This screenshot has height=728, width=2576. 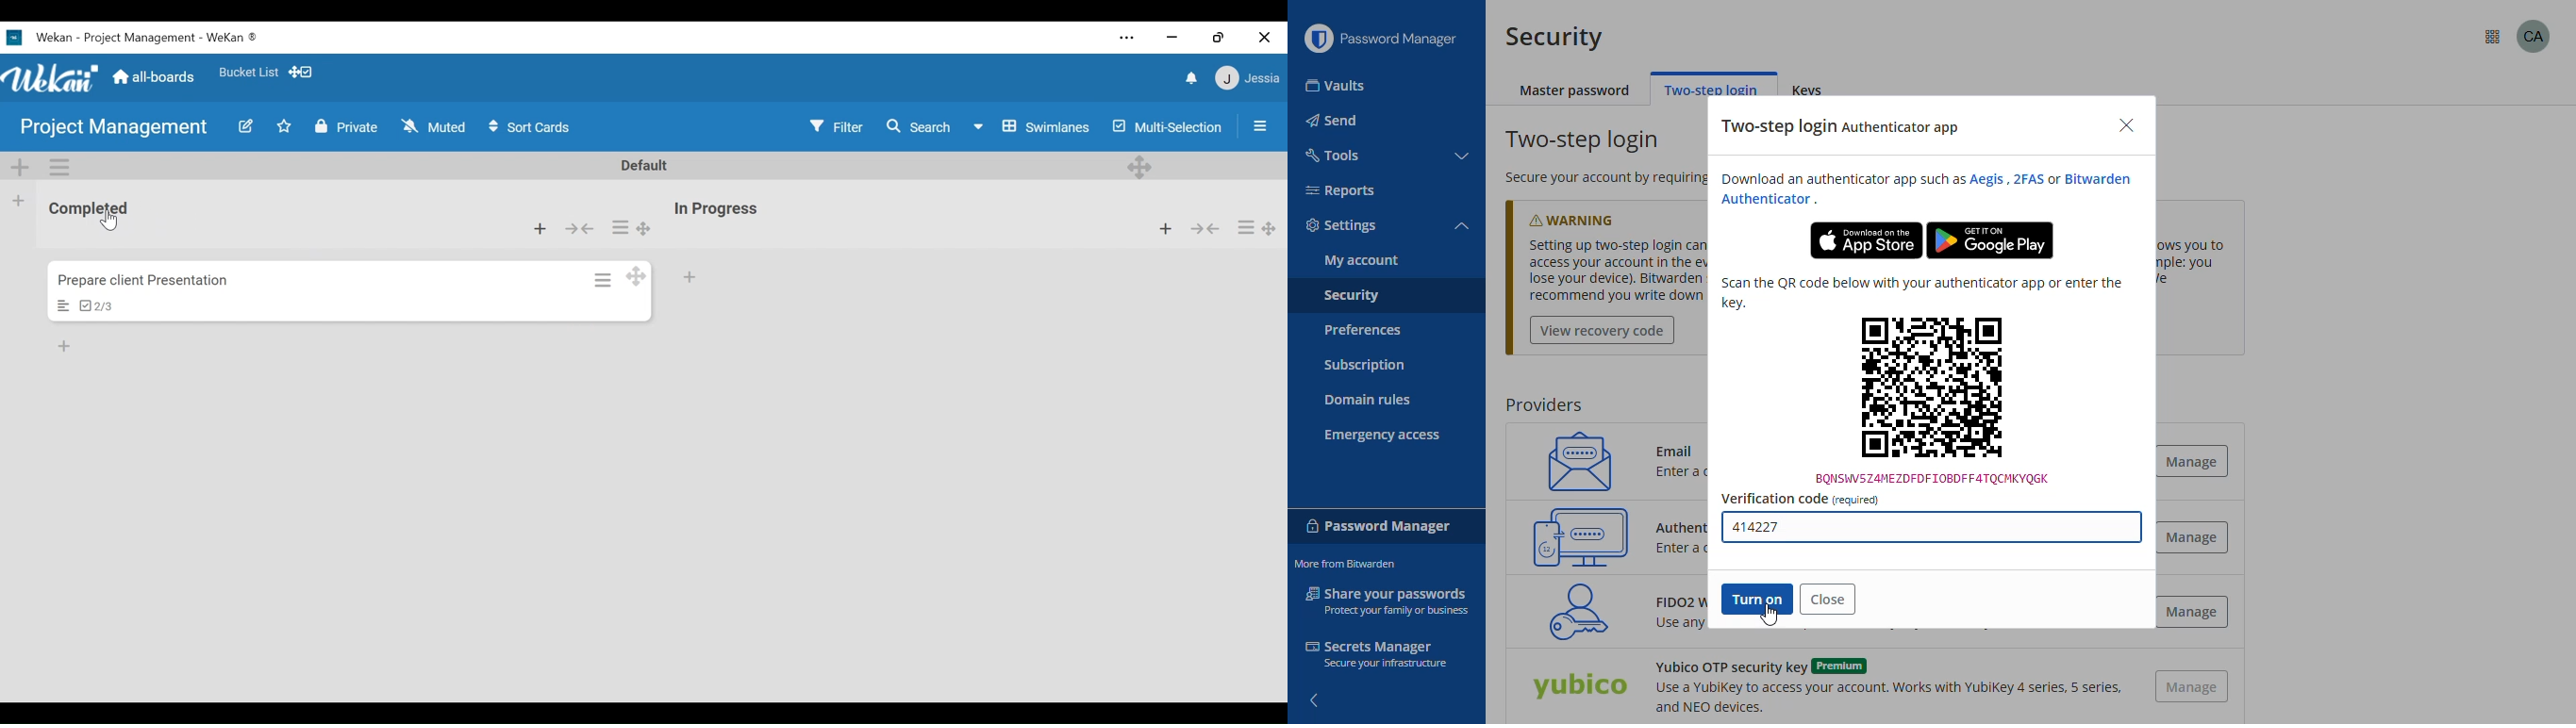 I want to click on Aegis , 2FAS, so click(x=2005, y=179).